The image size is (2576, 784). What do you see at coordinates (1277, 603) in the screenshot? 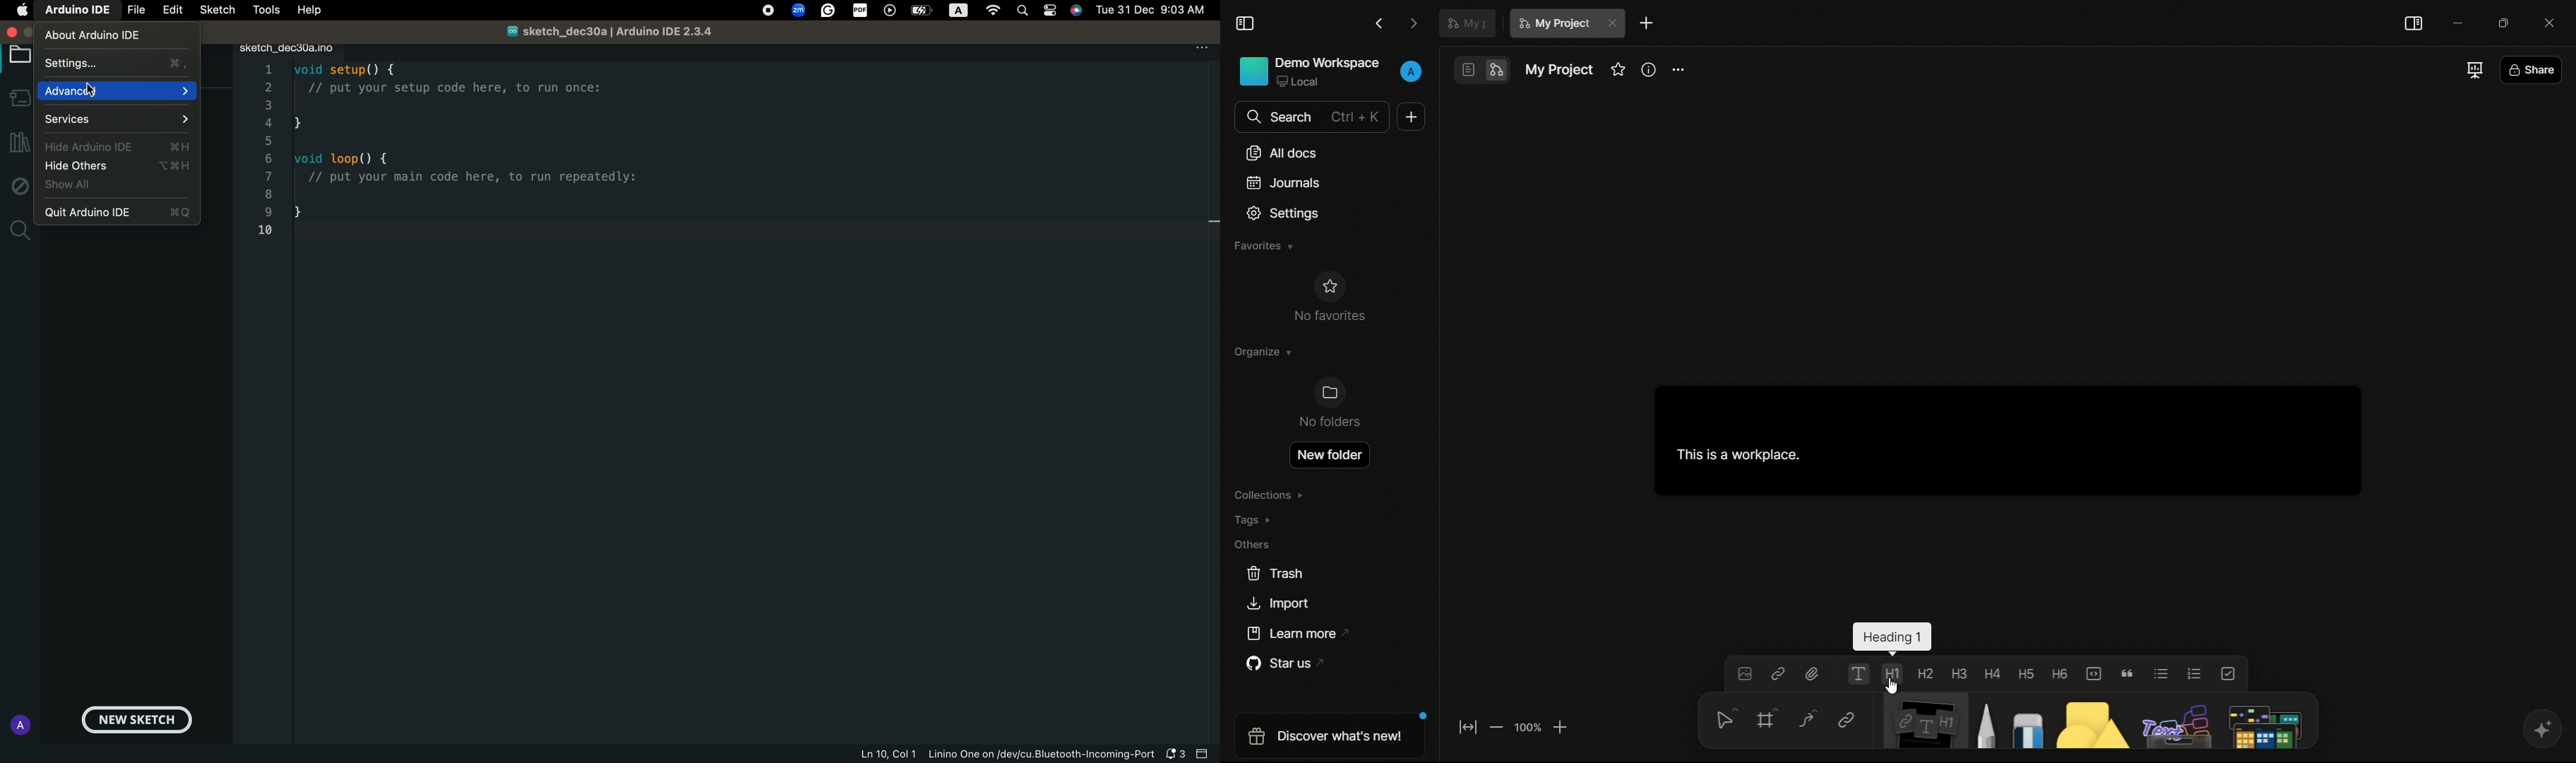
I see `import` at bounding box center [1277, 603].